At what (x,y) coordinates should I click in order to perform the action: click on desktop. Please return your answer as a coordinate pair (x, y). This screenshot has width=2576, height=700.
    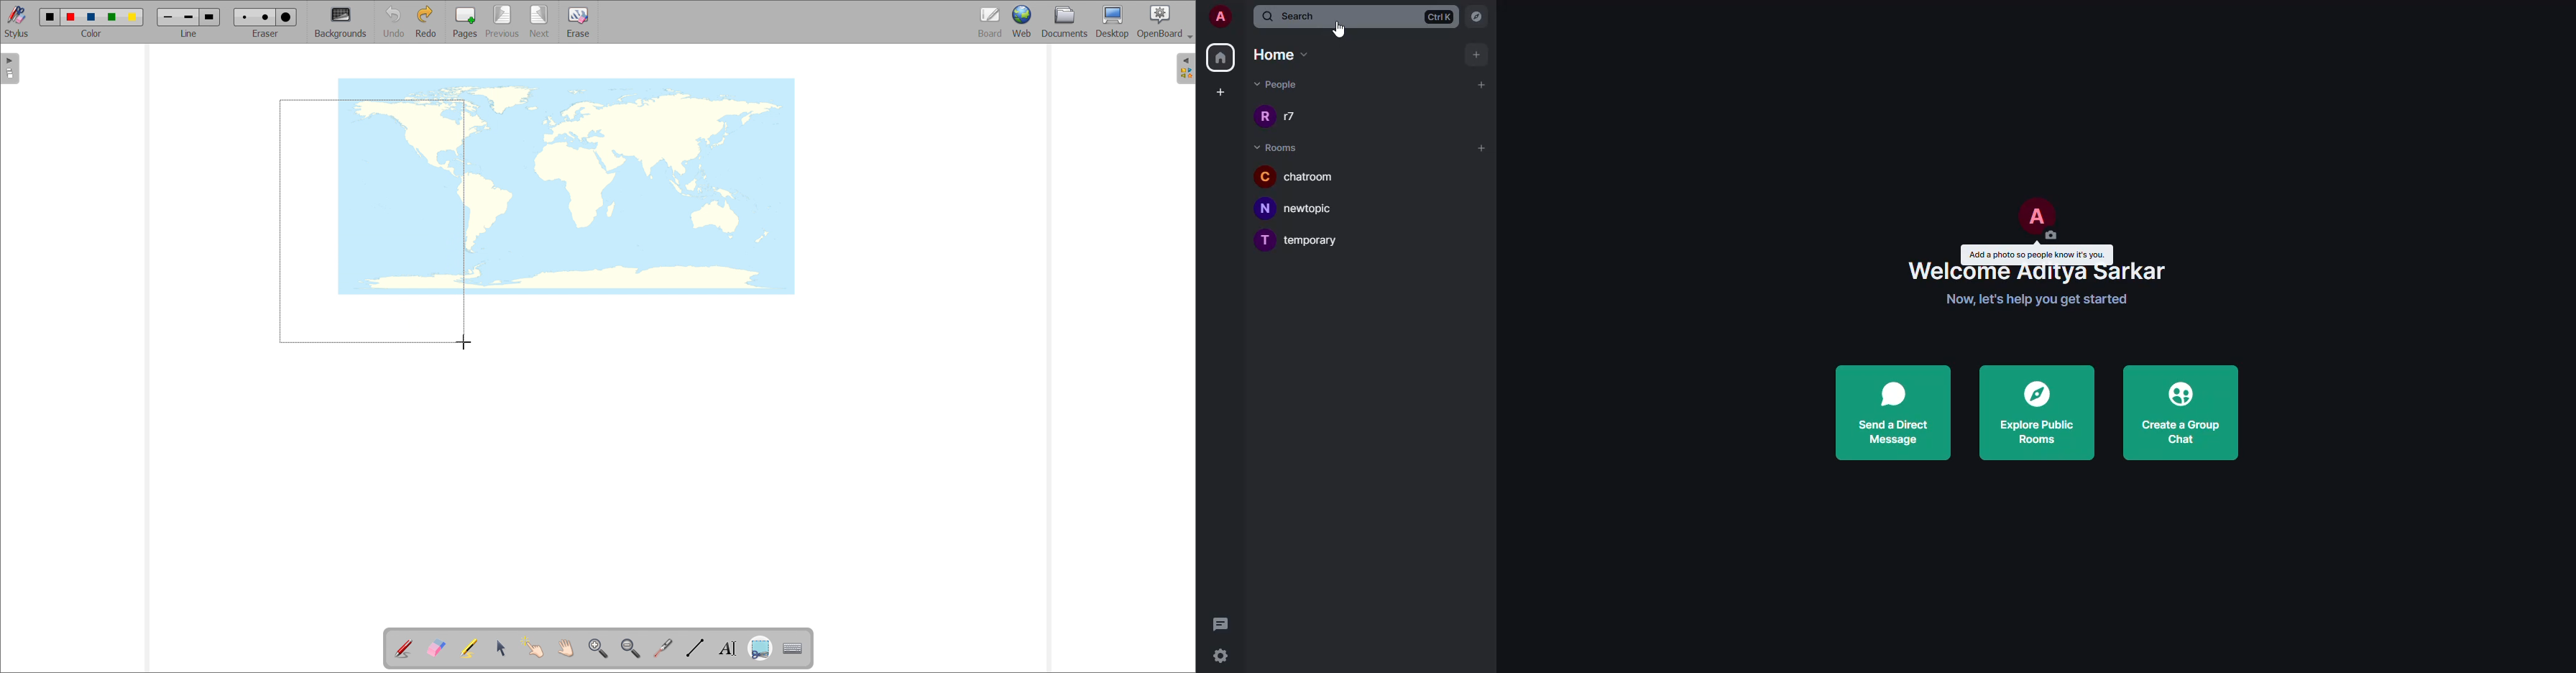
    Looking at the image, I should click on (1113, 21).